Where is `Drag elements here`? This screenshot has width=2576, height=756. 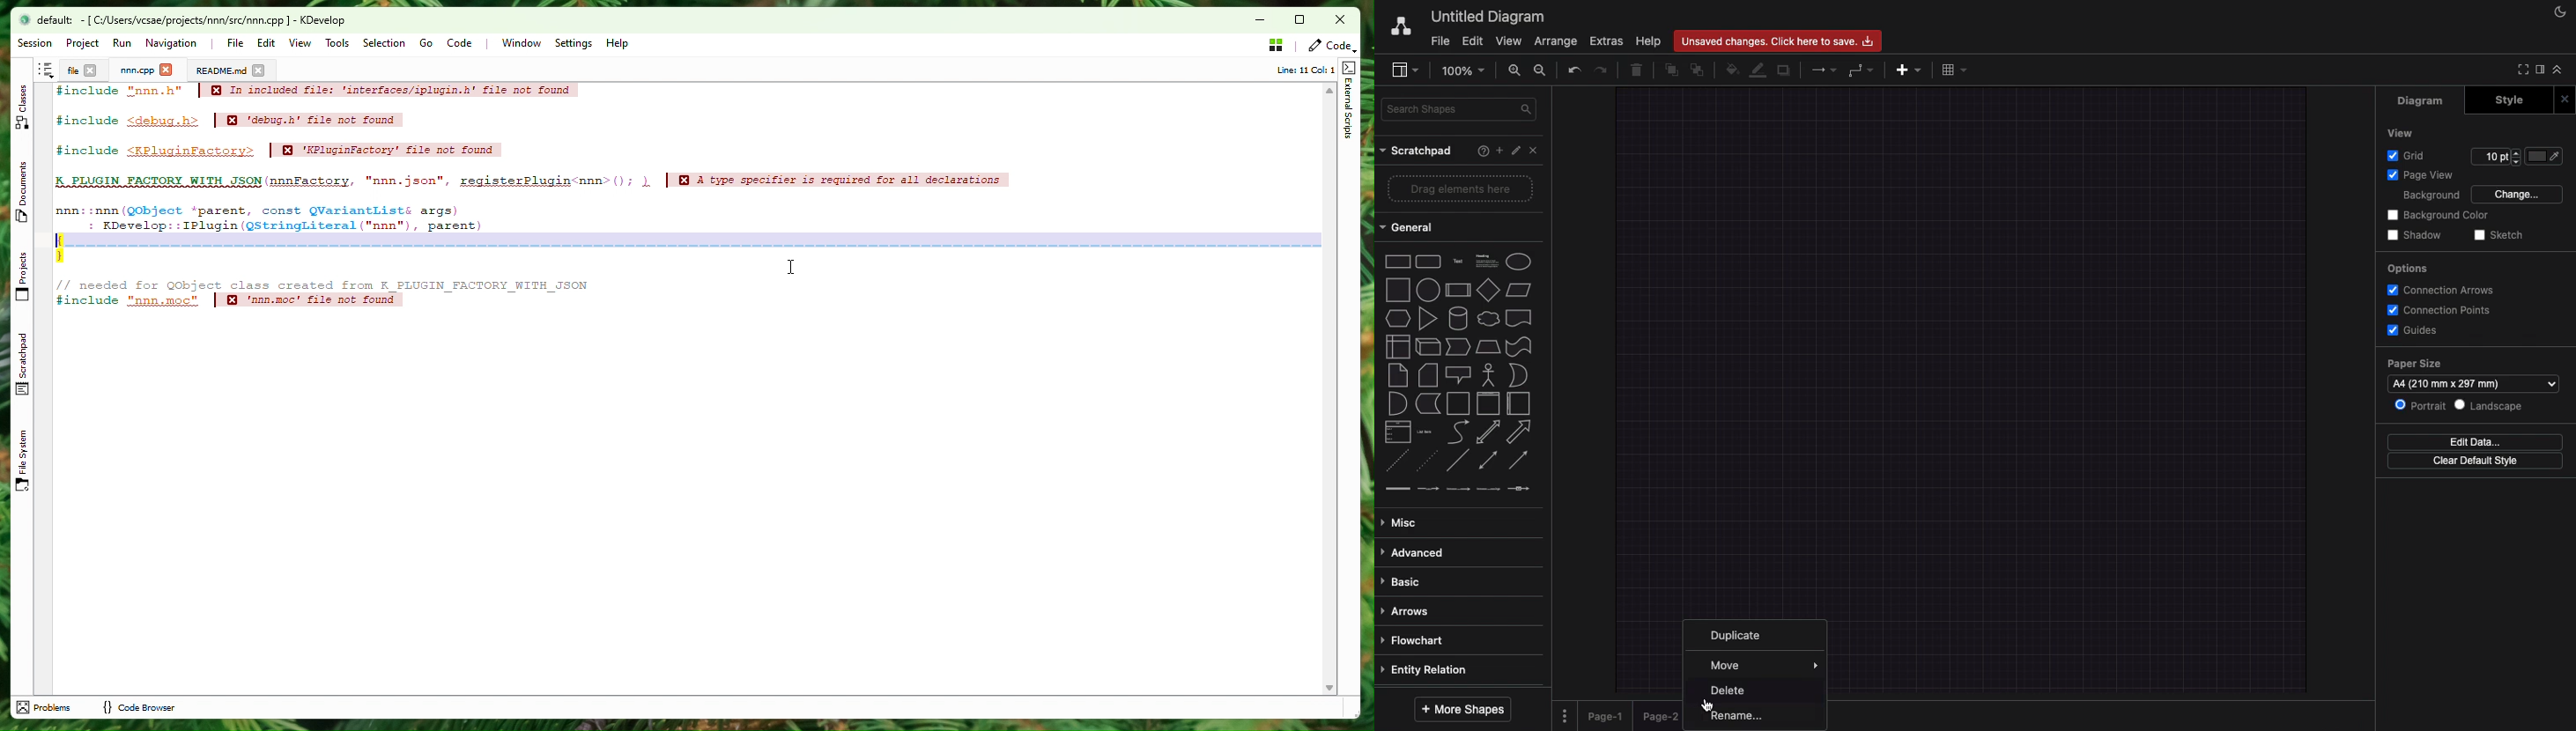
Drag elements here is located at coordinates (1460, 186).